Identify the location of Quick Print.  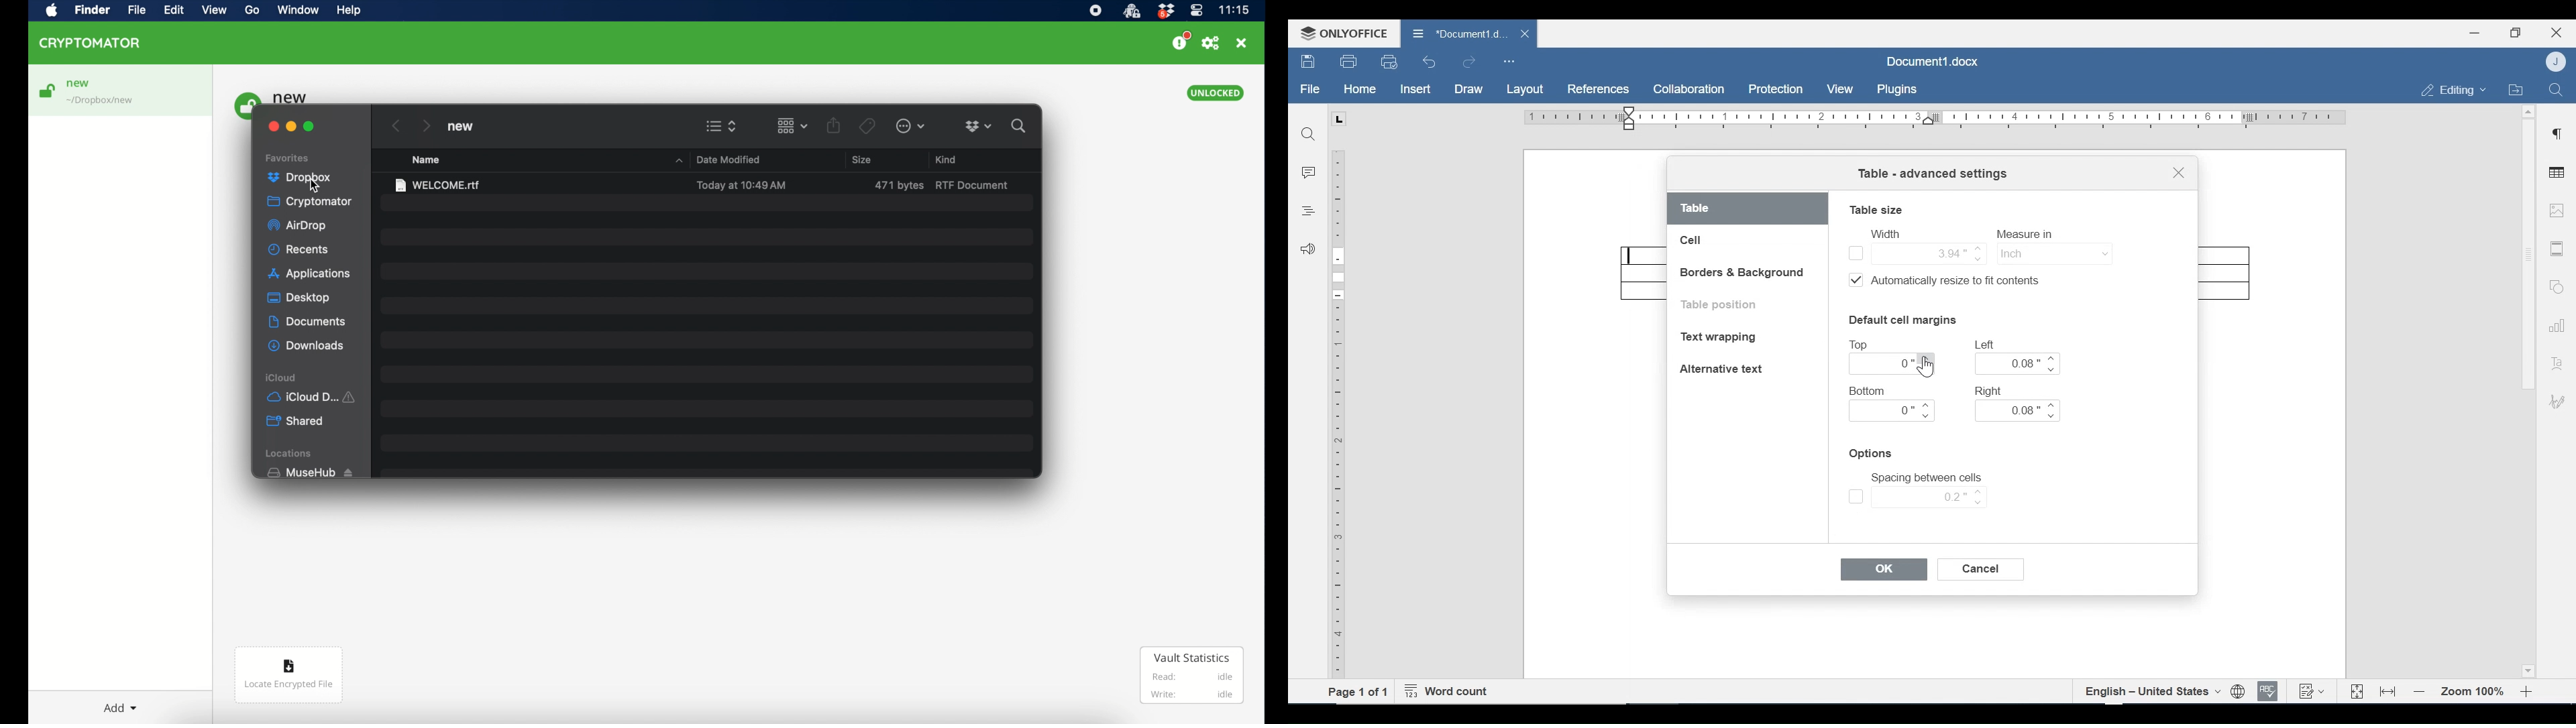
(1388, 61).